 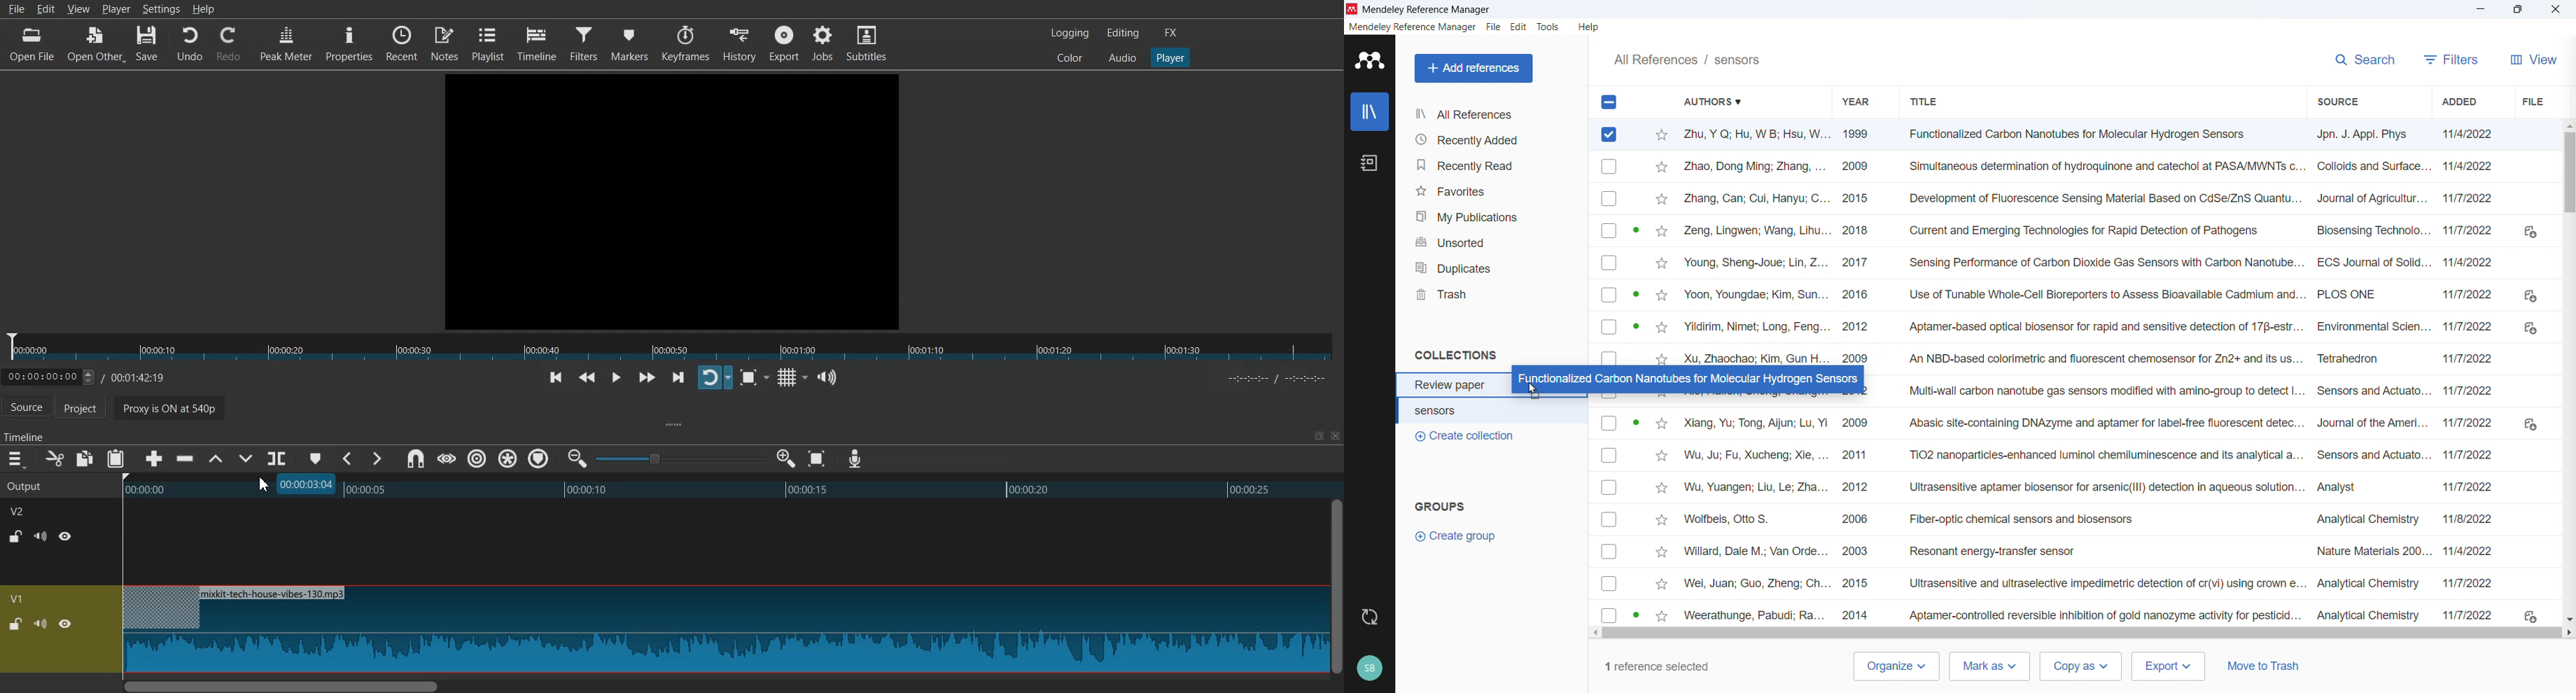 I want to click on Hide, so click(x=66, y=536).